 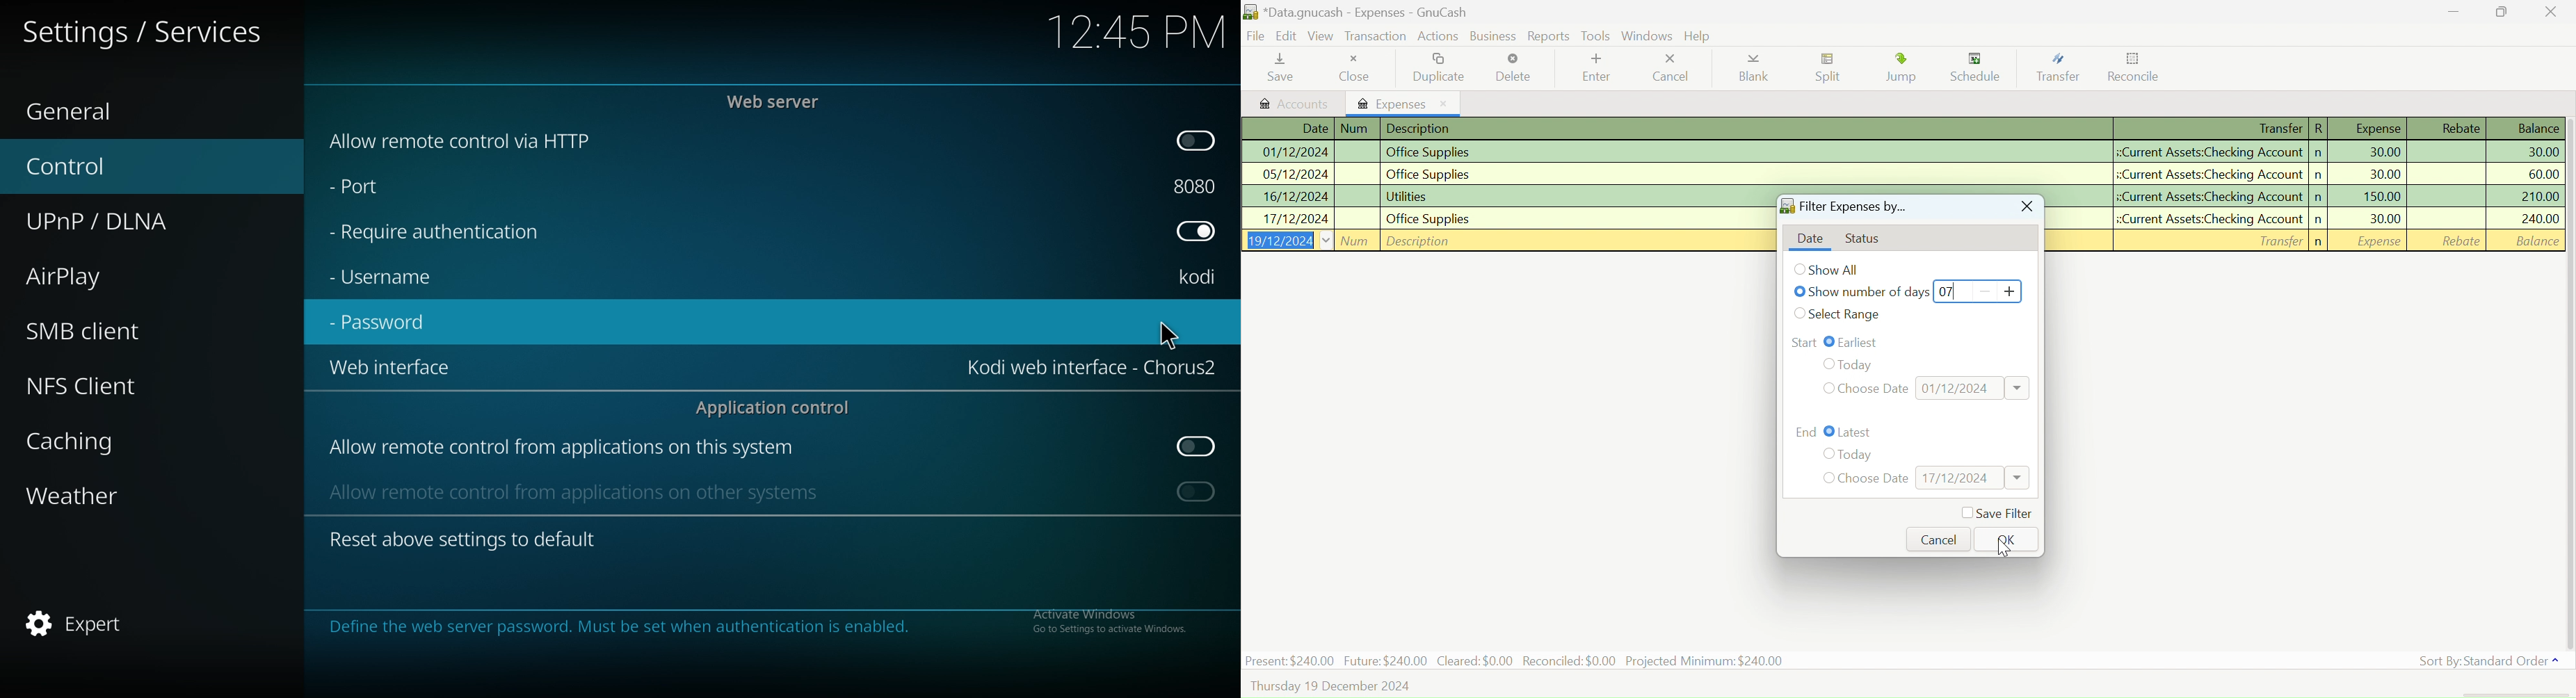 I want to click on port number, so click(x=1199, y=184).